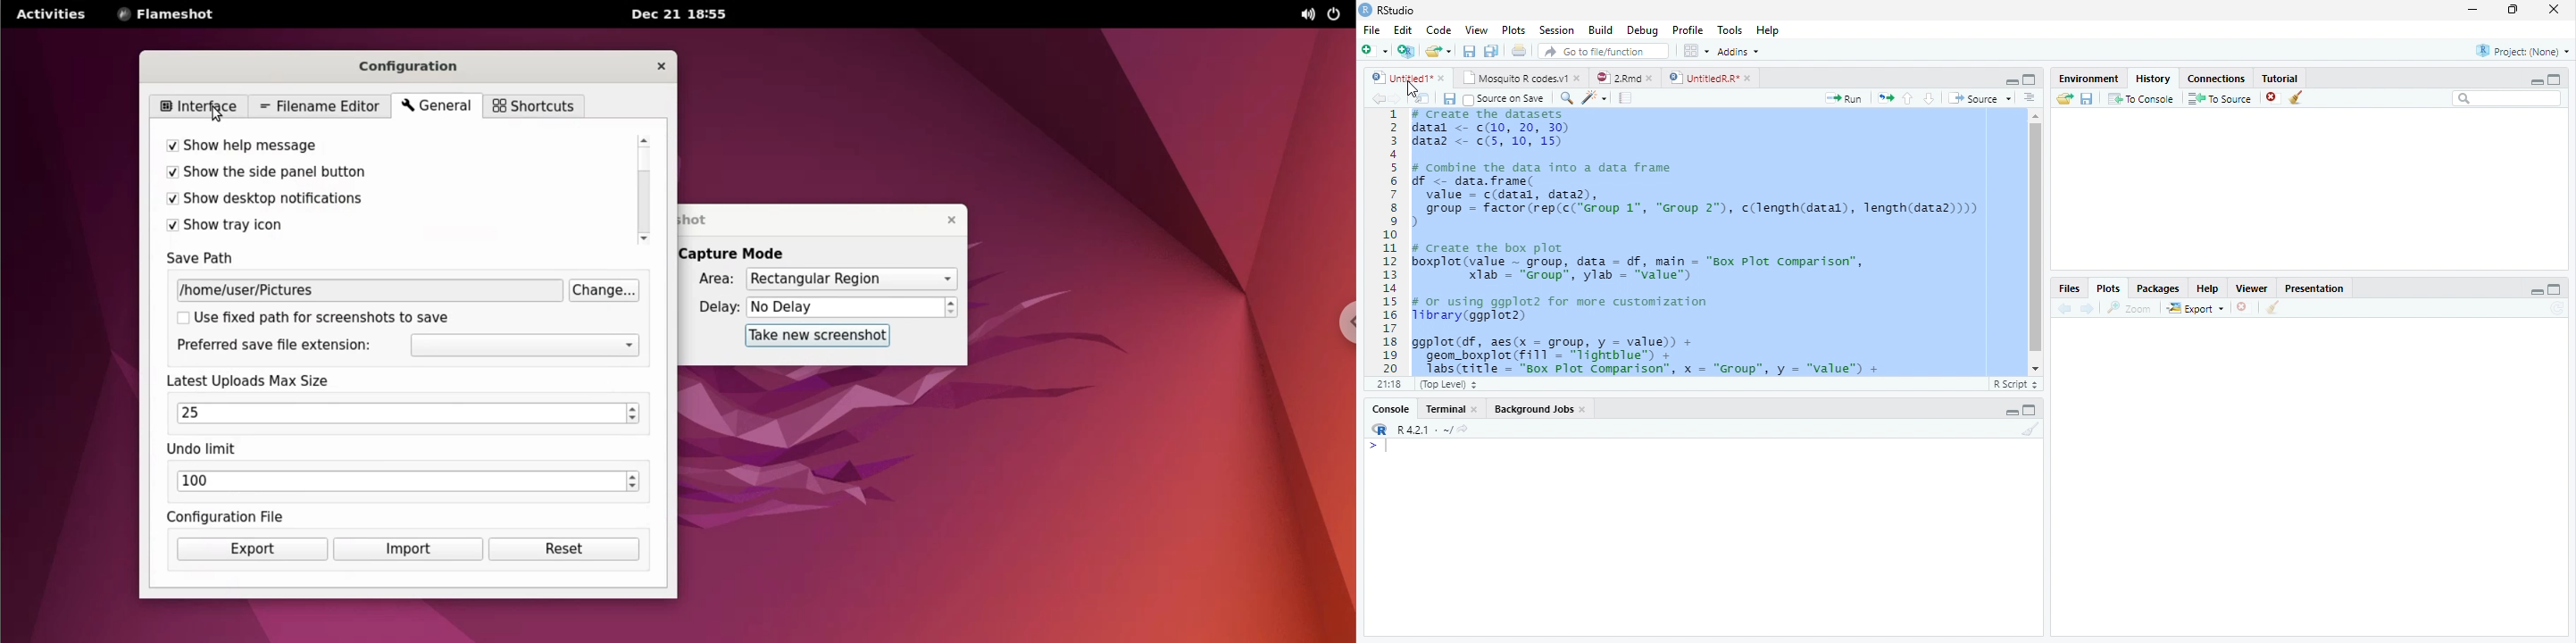 This screenshot has width=2576, height=644. What do you see at coordinates (2089, 79) in the screenshot?
I see `Environment` at bounding box center [2089, 79].